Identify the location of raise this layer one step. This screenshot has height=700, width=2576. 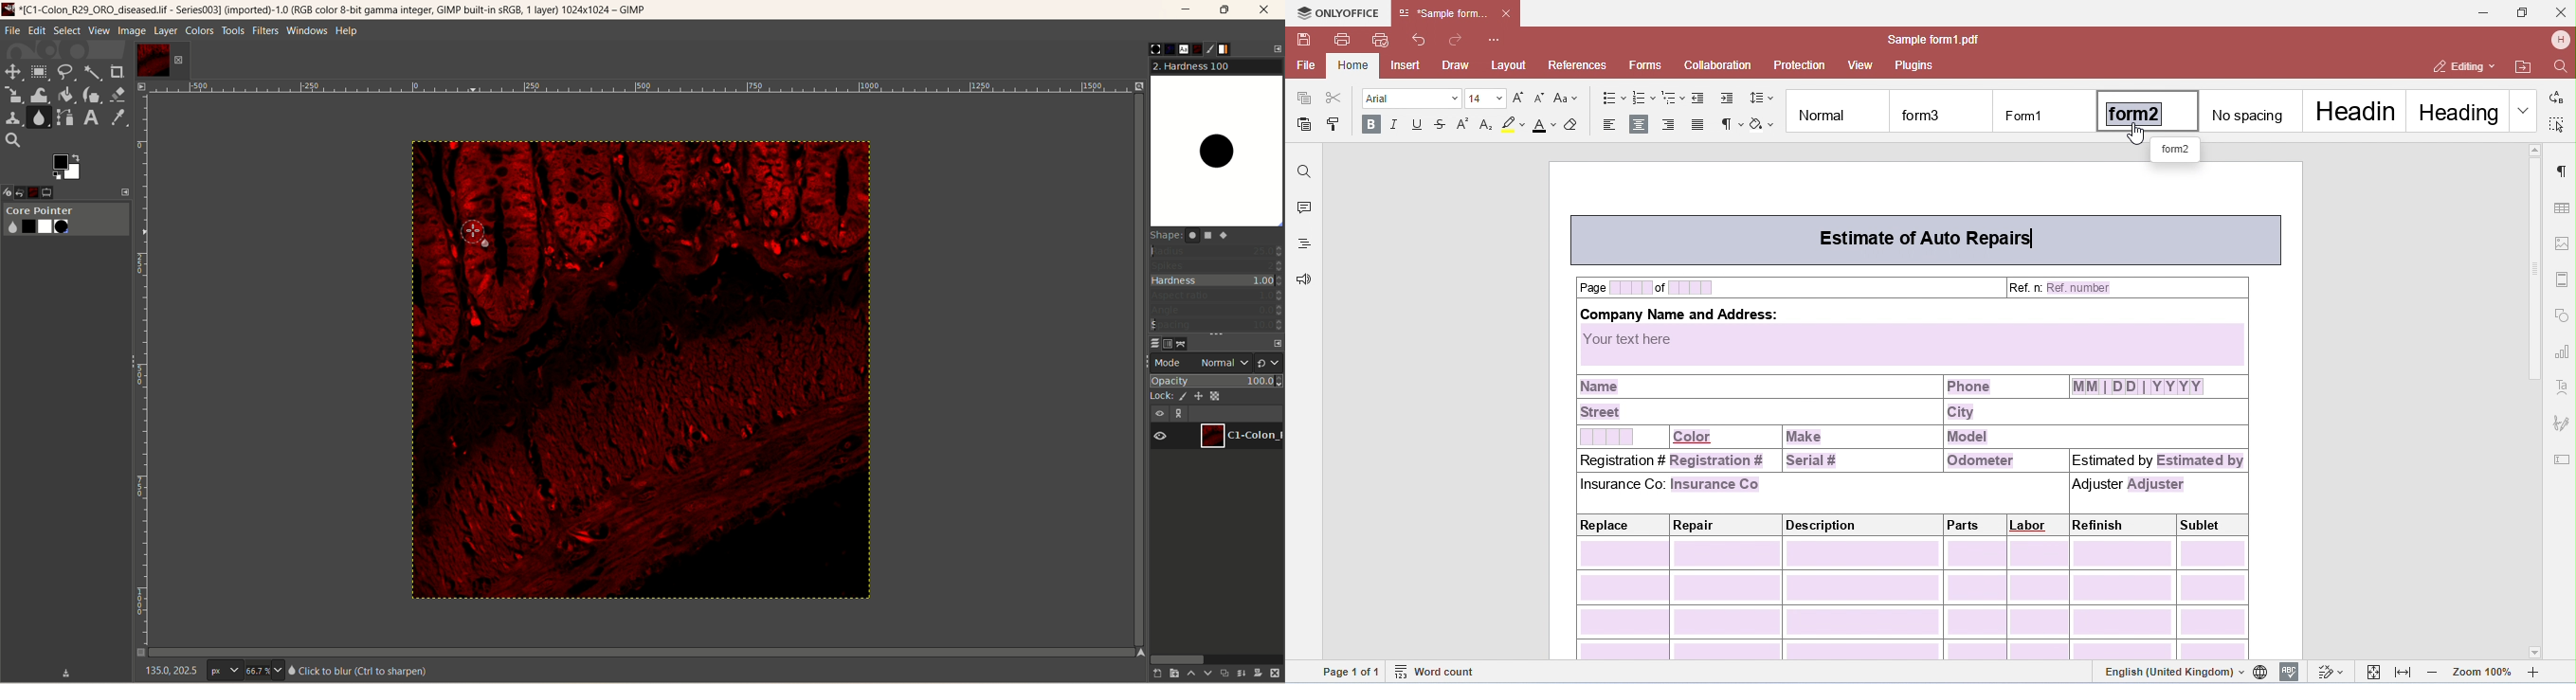
(1189, 674).